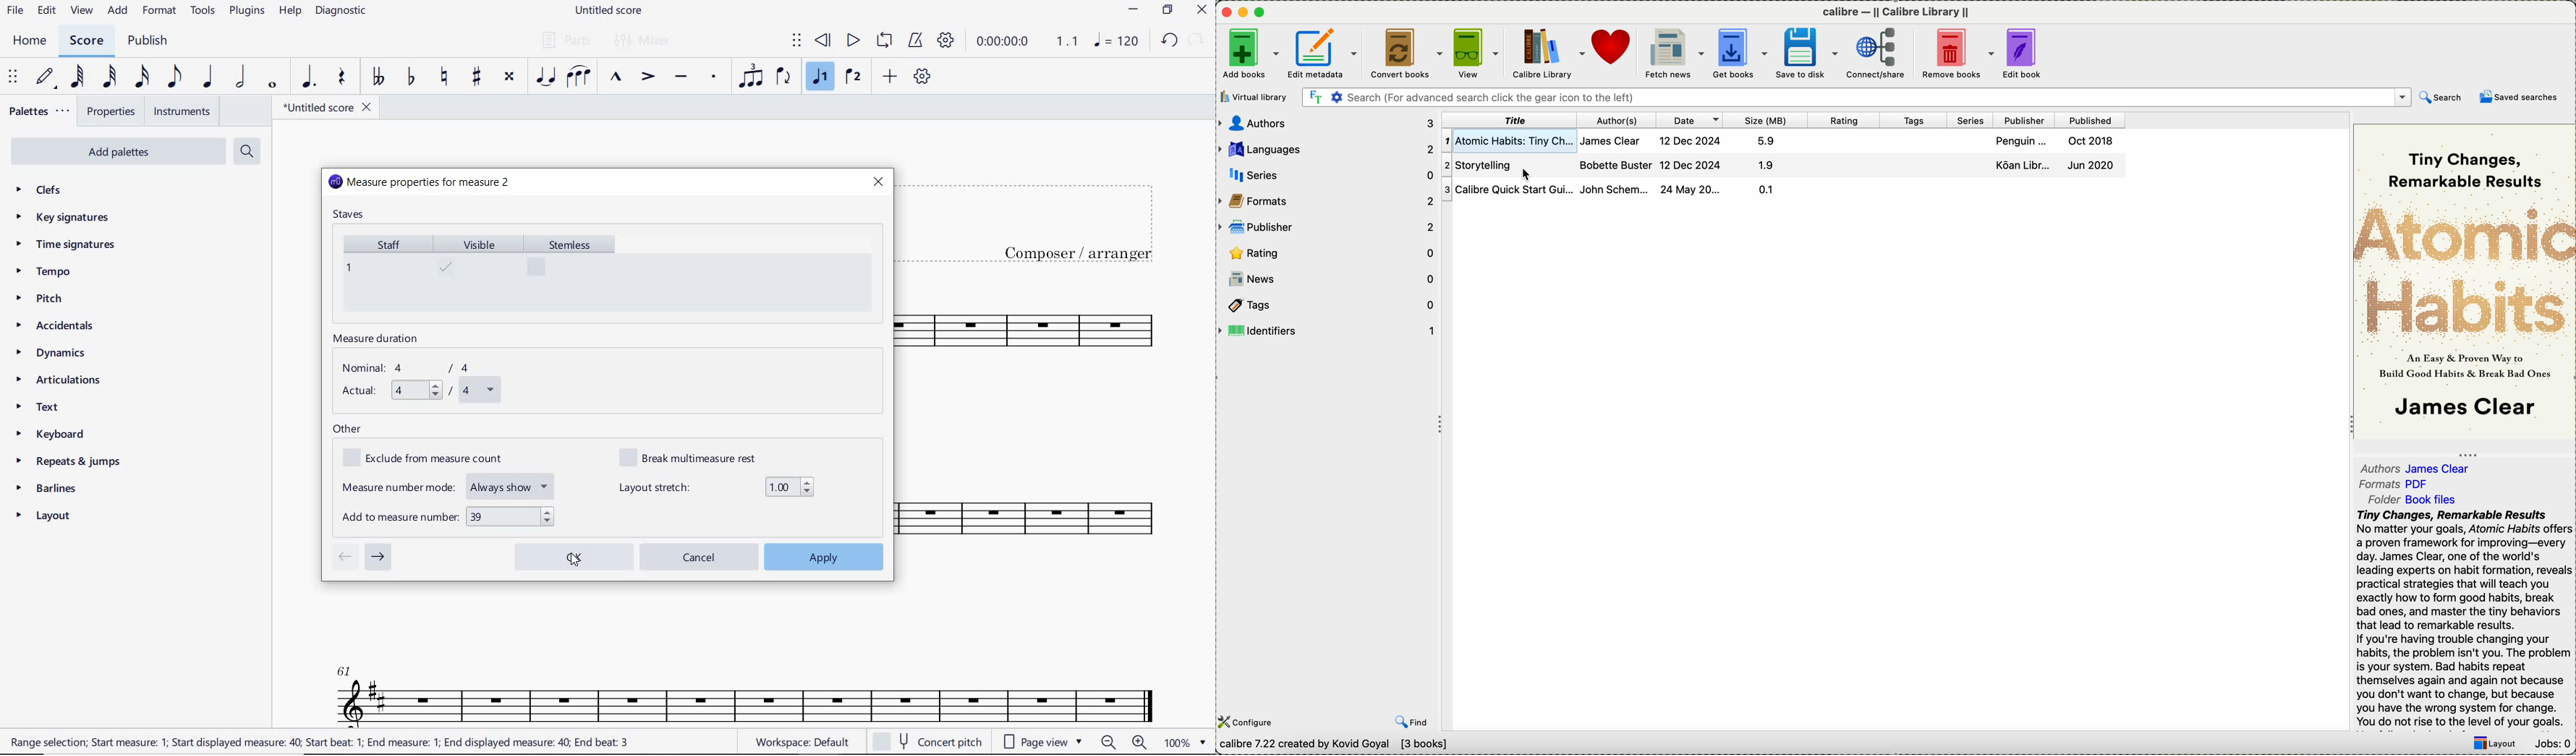 The image size is (2576, 756). Describe the element at coordinates (1027, 43) in the screenshot. I see `PLAY SPEED` at that location.